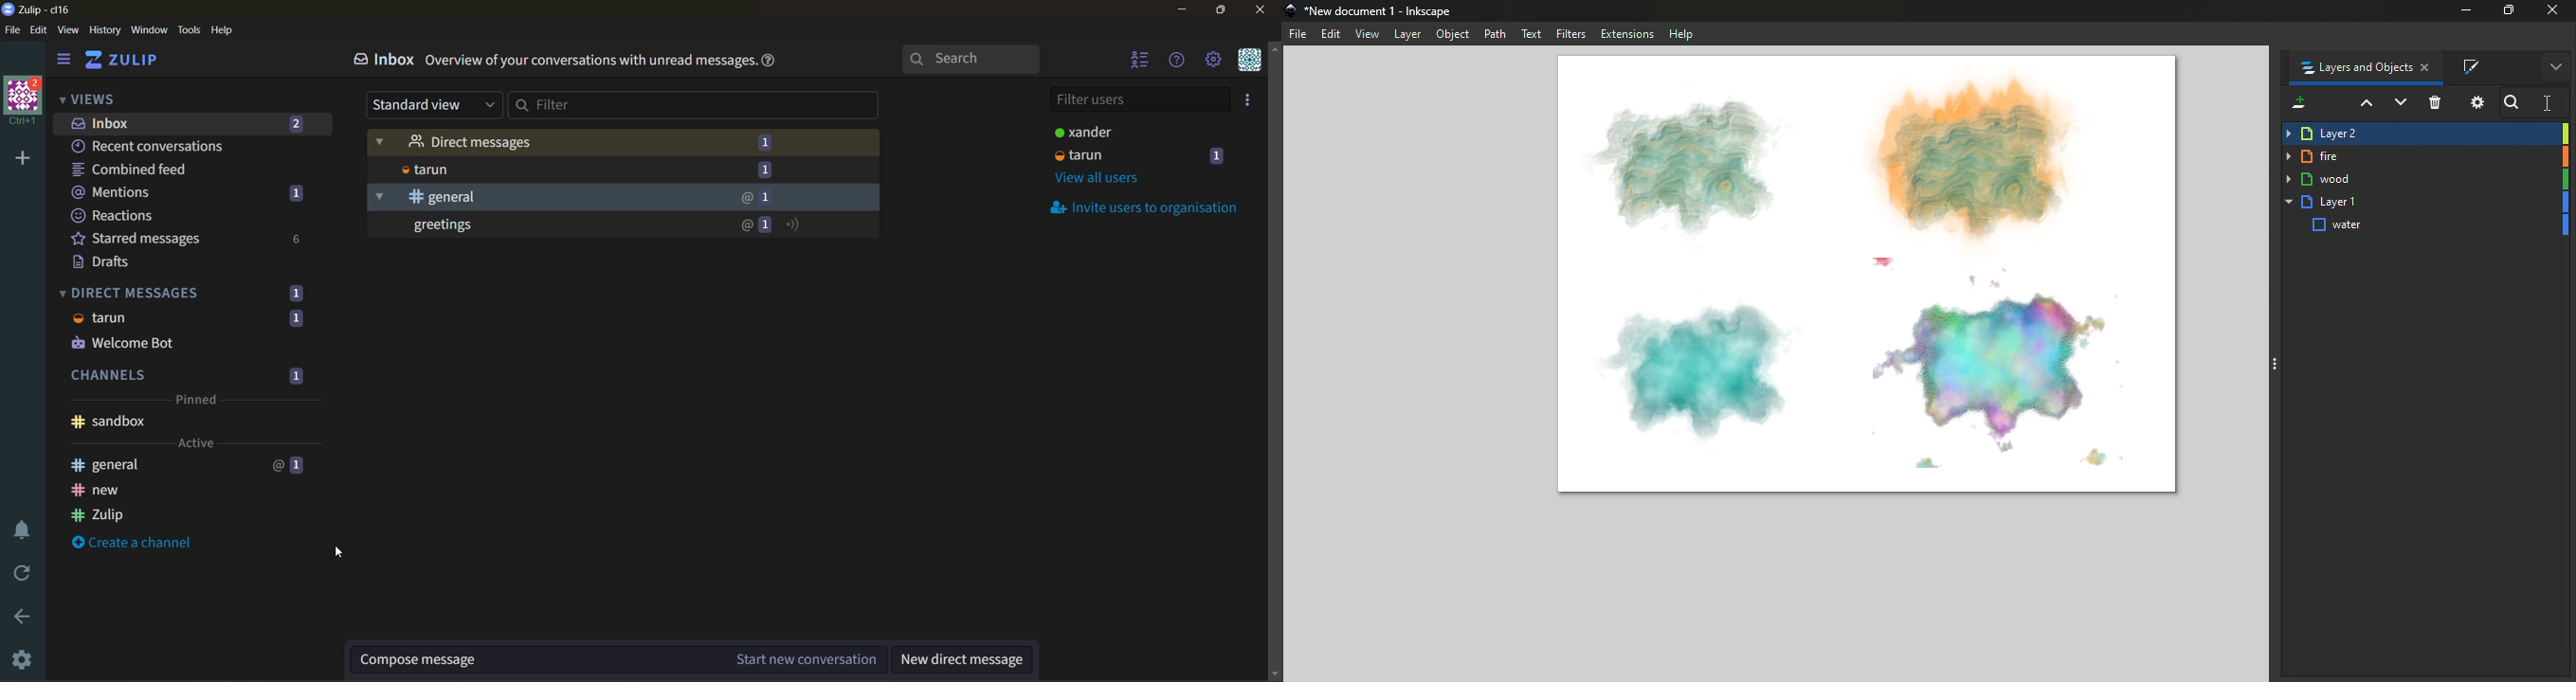 The height and width of the screenshot is (700, 2576). What do you see at coordinates (19, 529) in the screenshot?
I see `enable do not disturb` at bounding box center [19, 529].